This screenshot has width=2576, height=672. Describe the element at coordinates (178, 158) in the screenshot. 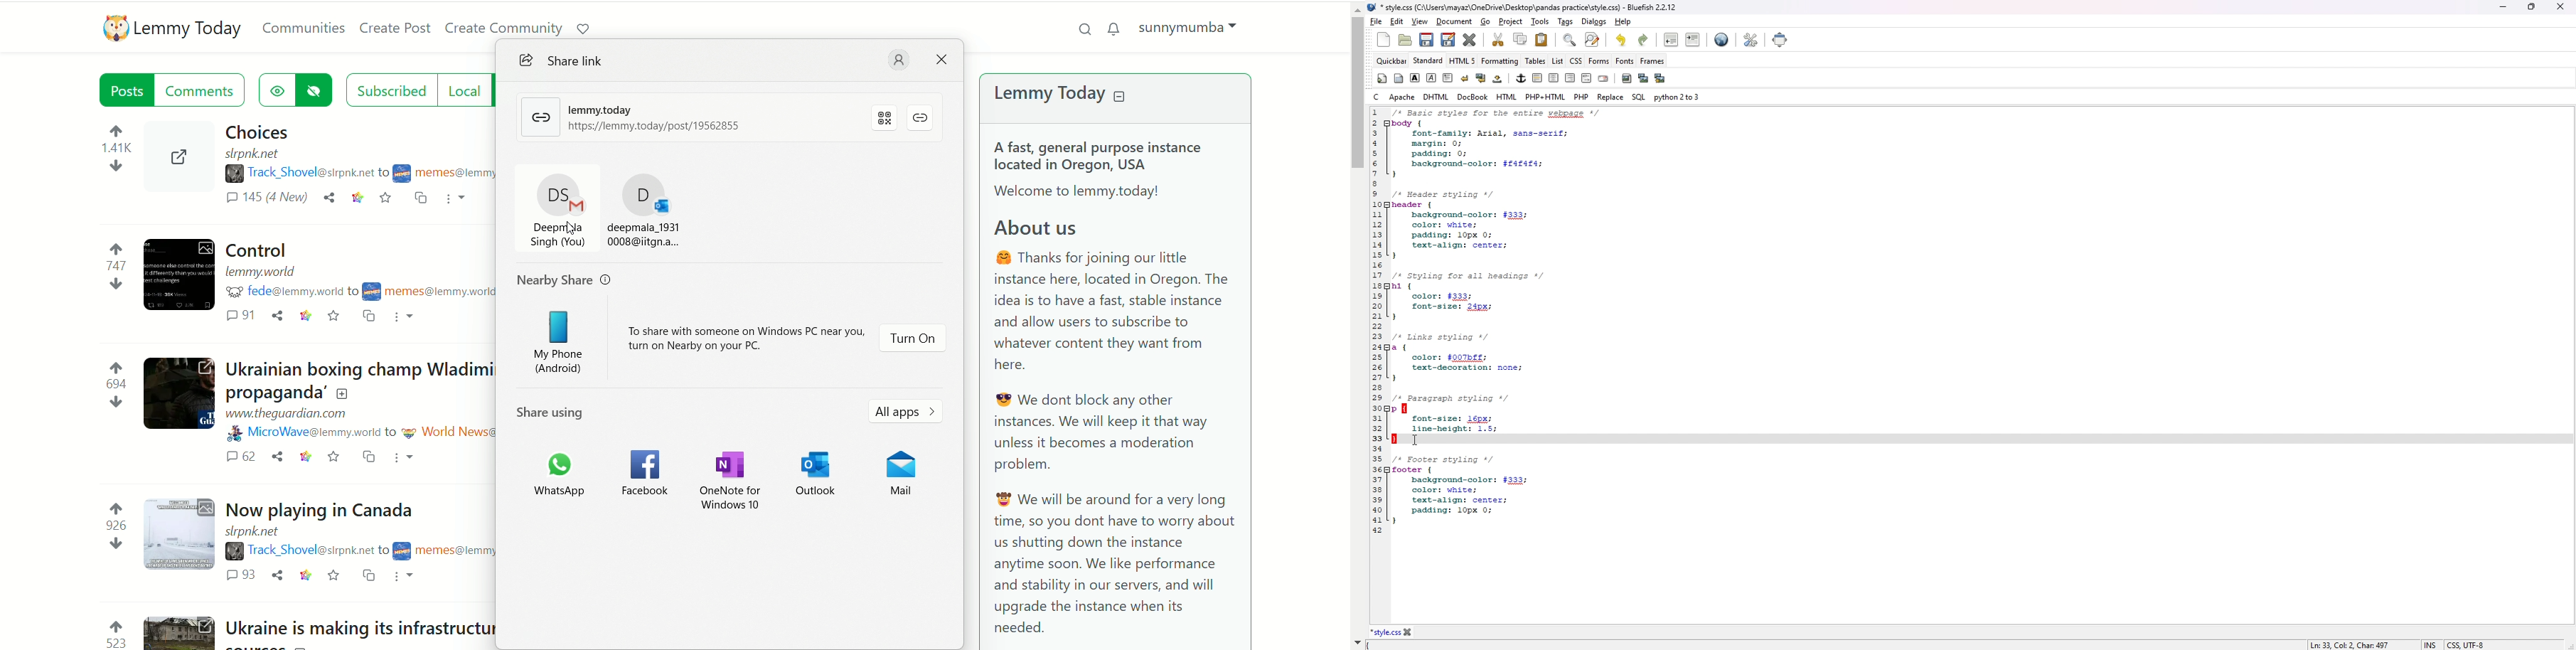

I see `Expand the post with the image` at that location.